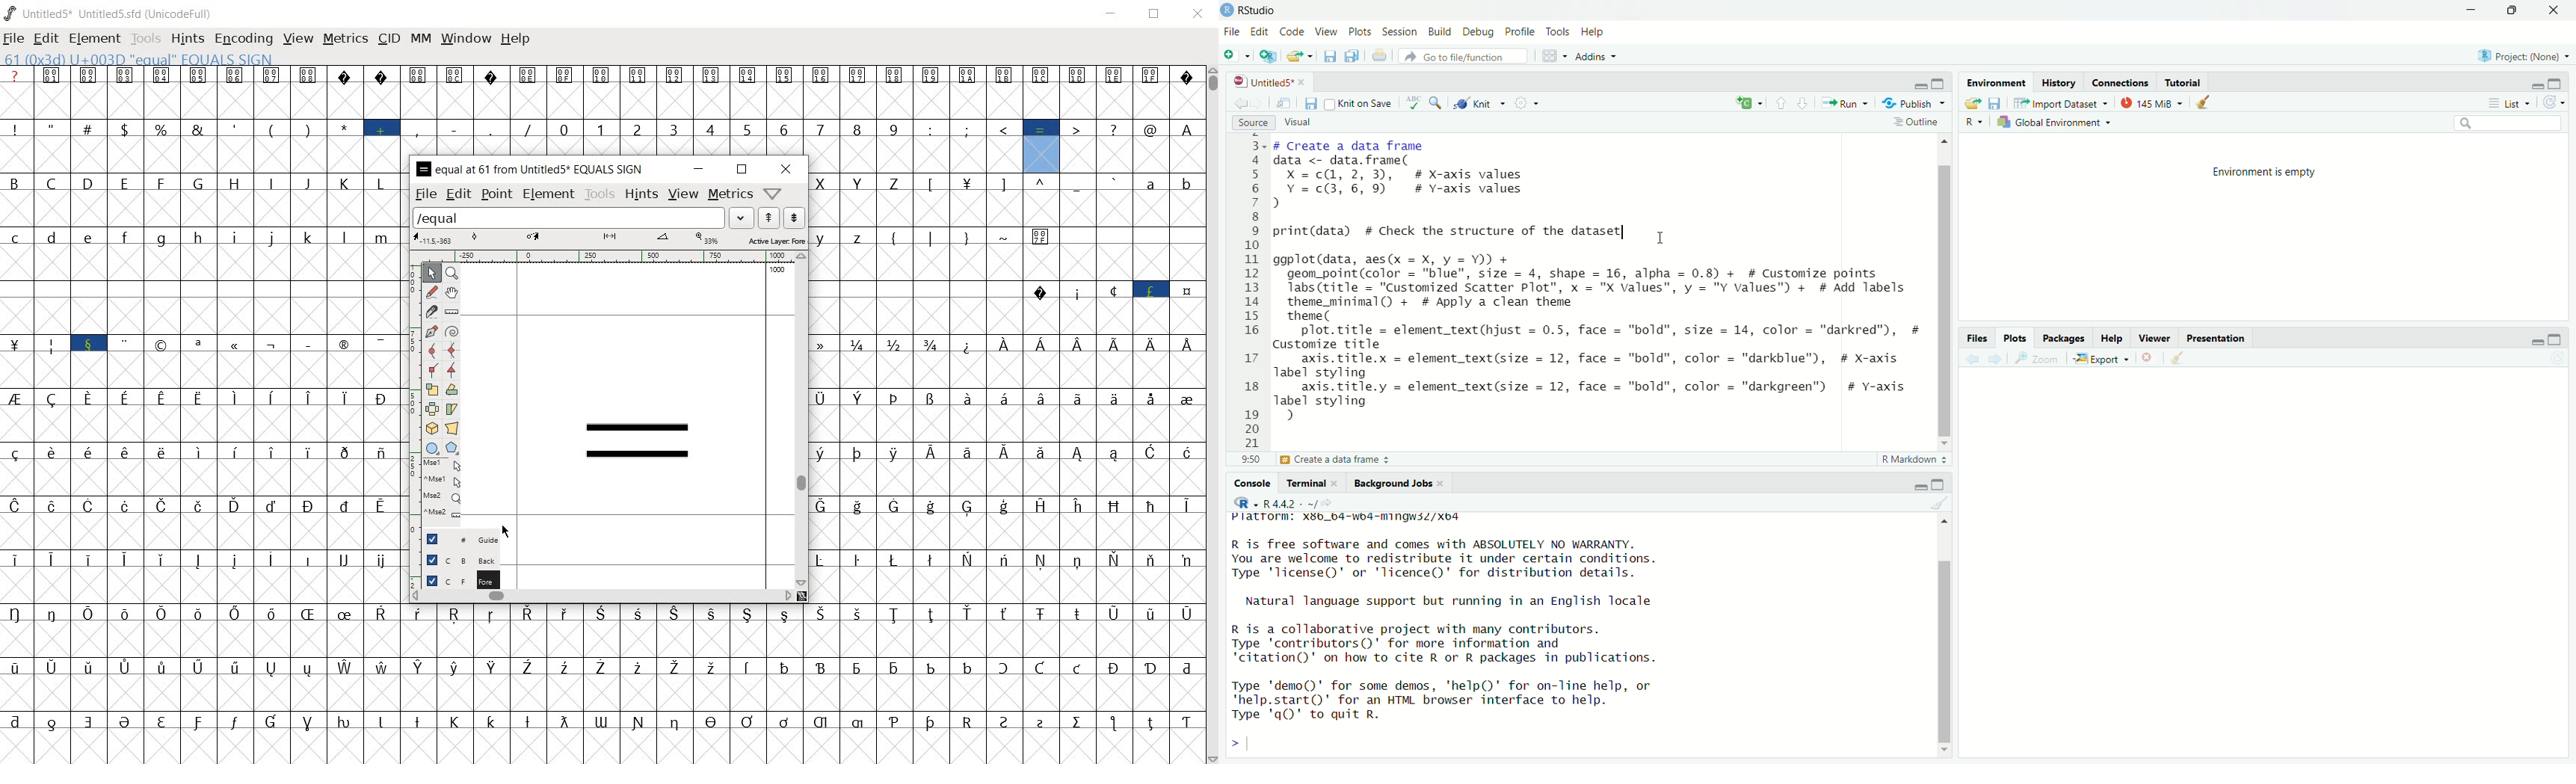 Image resolution: width=2576 pixels, height=784 pixels. Describe the element at coordinates (388, 37) in the screenshot. I see `cid` at that location.